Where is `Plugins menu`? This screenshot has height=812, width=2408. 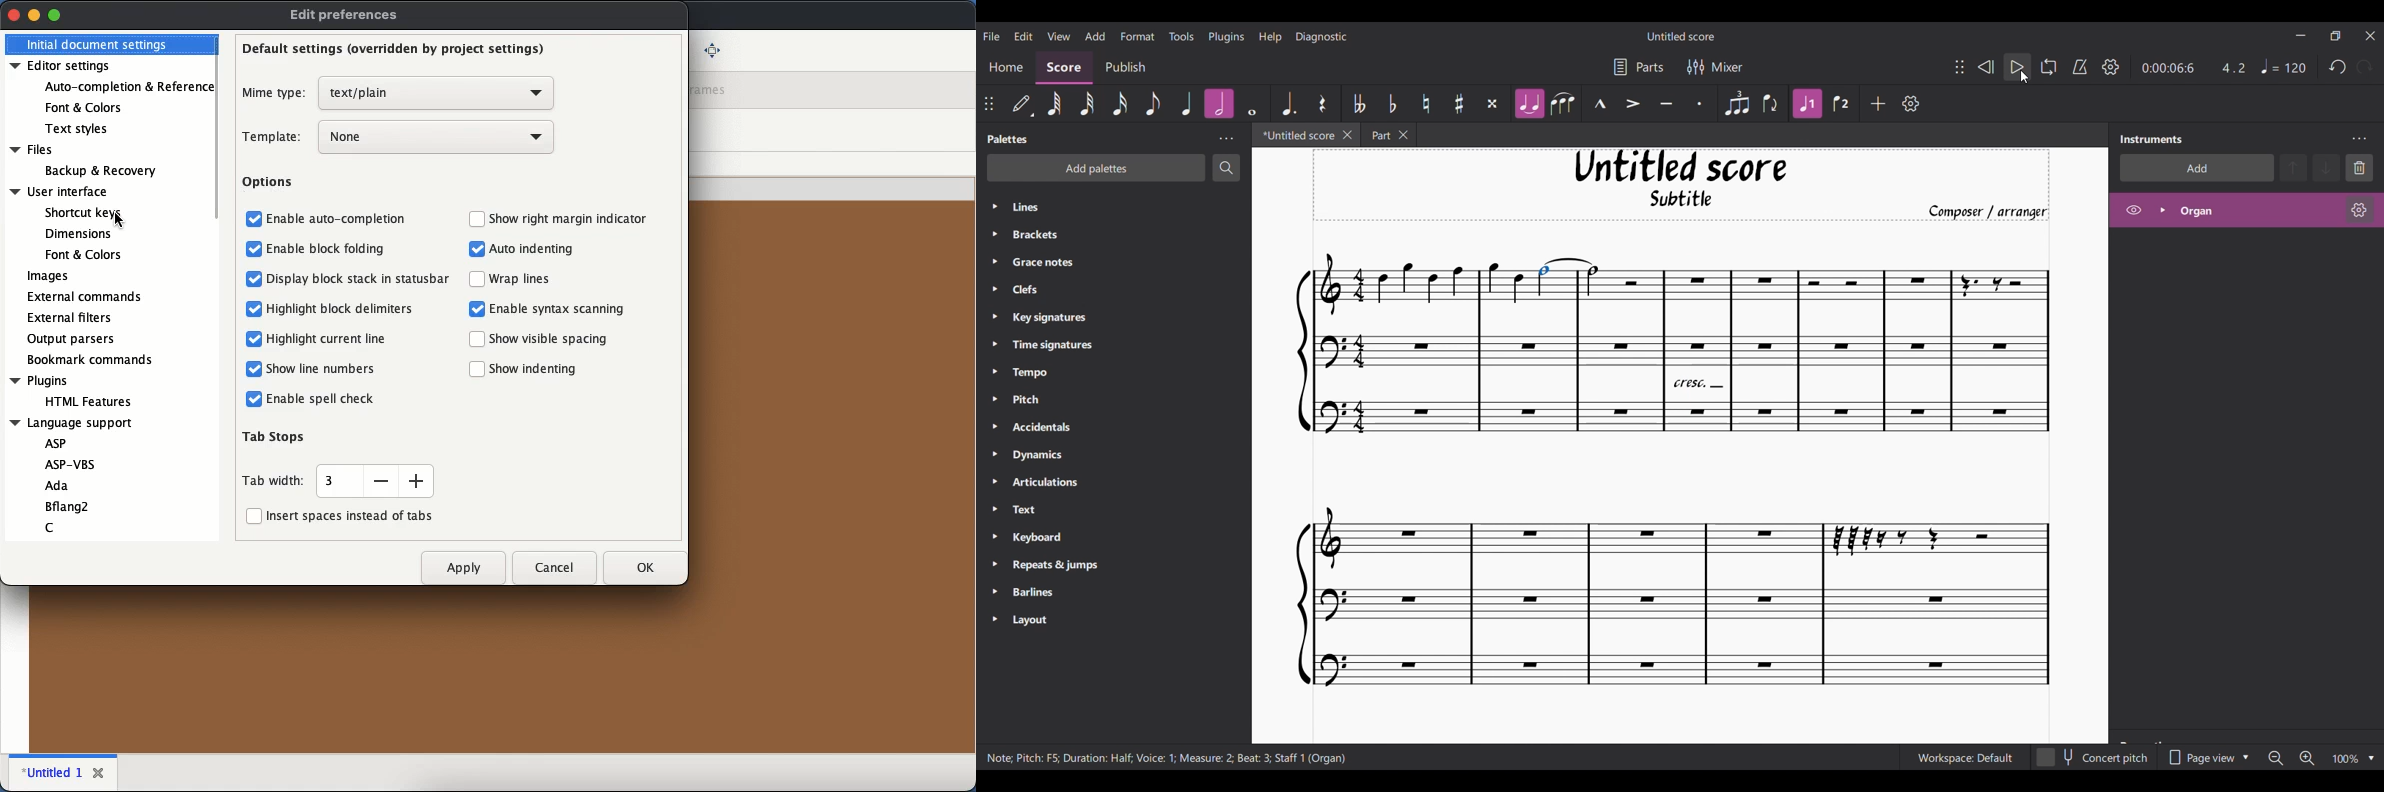
Plugins menu is located at coordinates (1225, 36).